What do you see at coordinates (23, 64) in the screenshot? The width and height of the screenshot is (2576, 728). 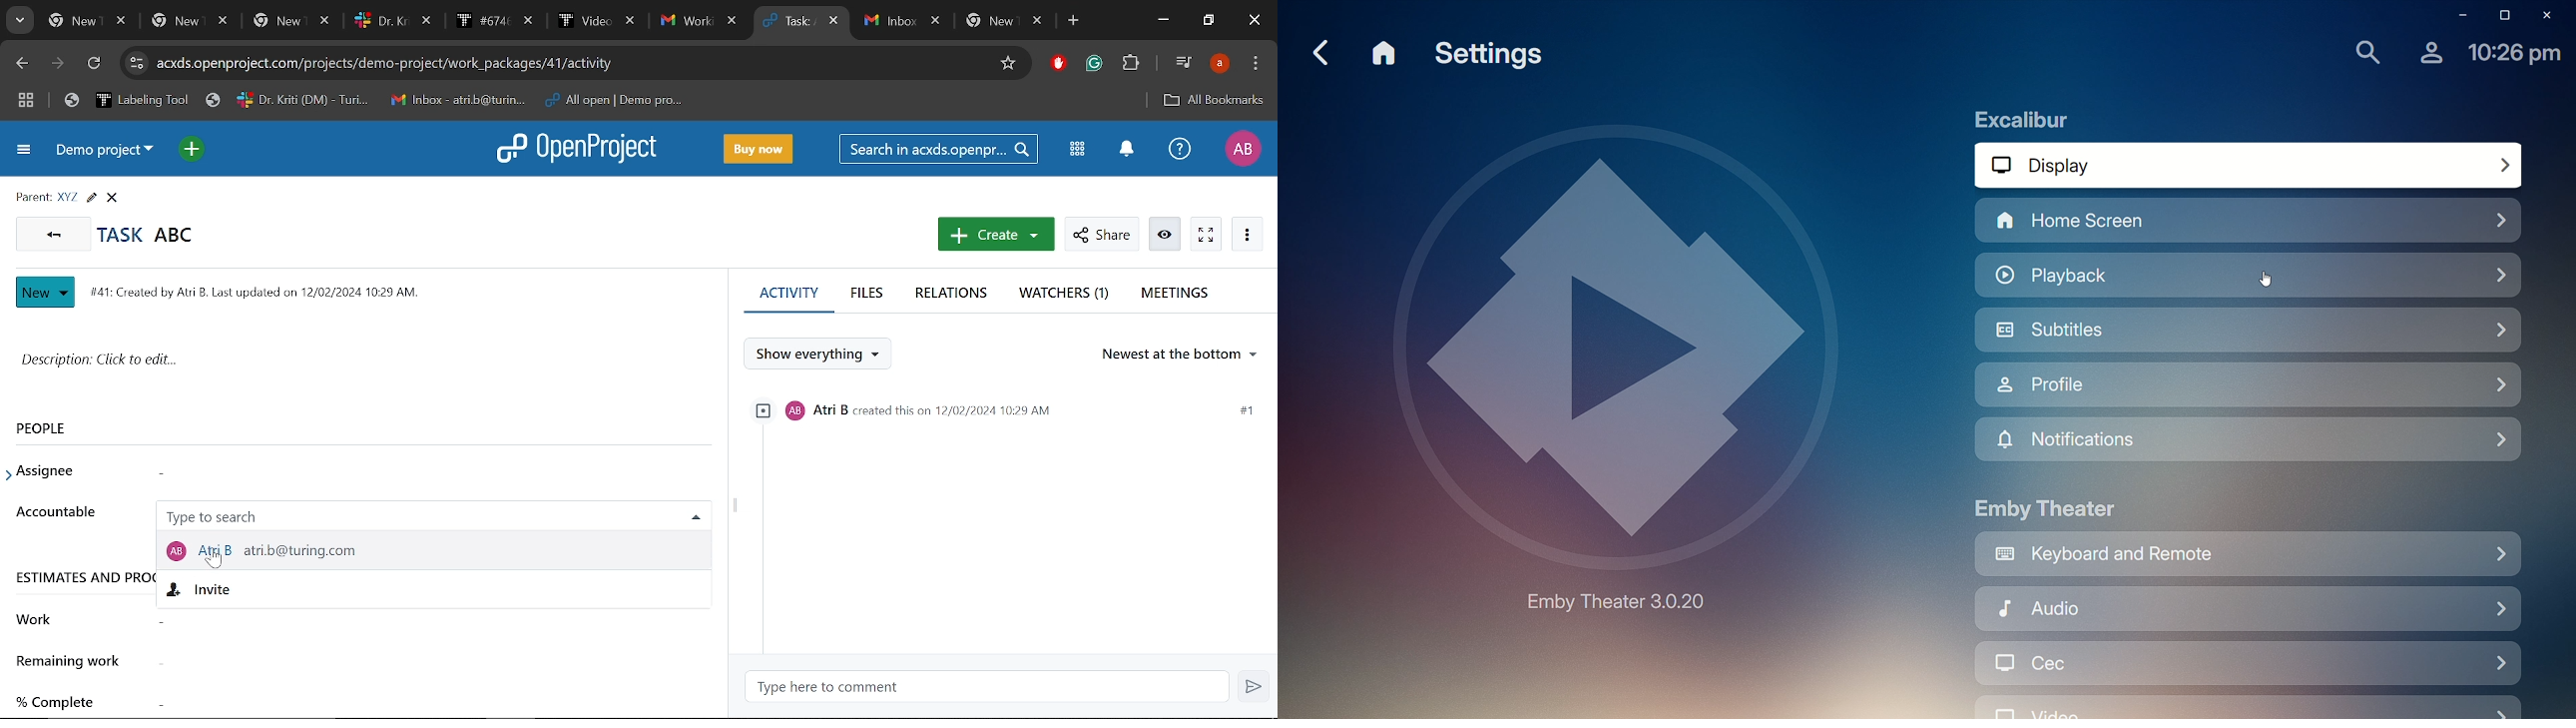 I see `Previous page` at bounding box center [23, 64].